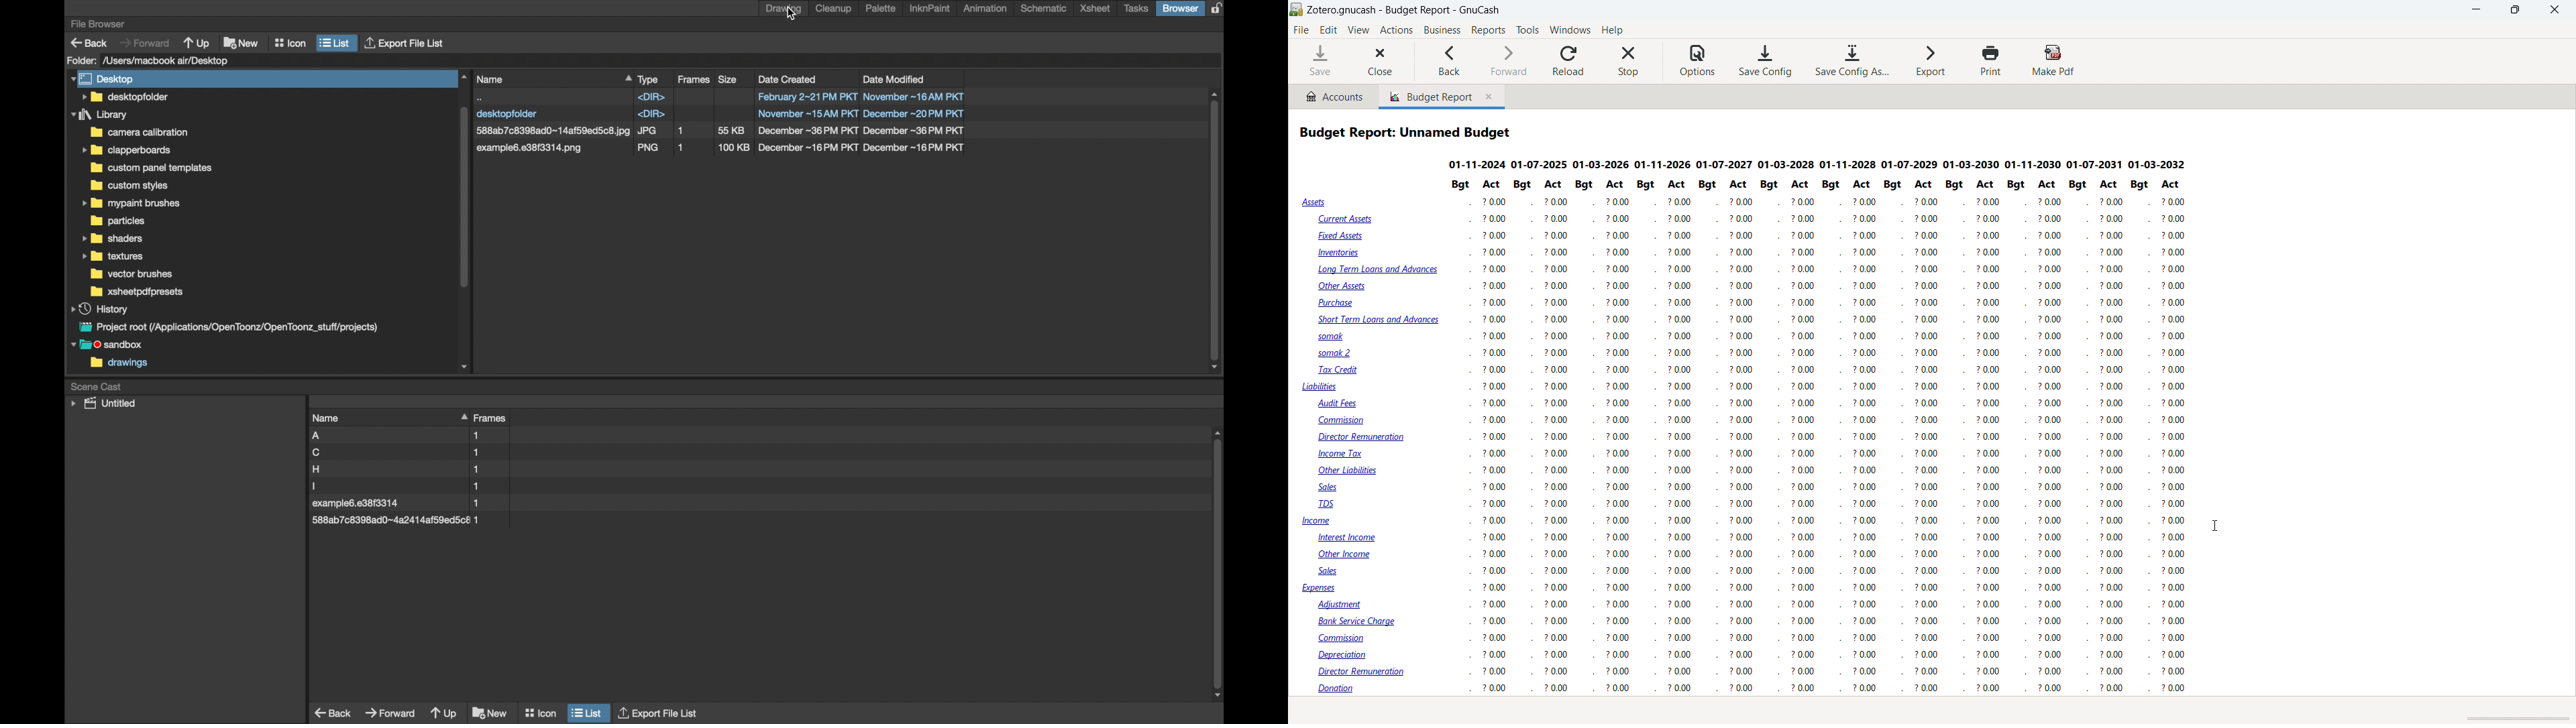 The width and height of the screenshot is (2576, 728). Describe the element at coordinates (396, 520) in the screenshot. I see `file` at that location.